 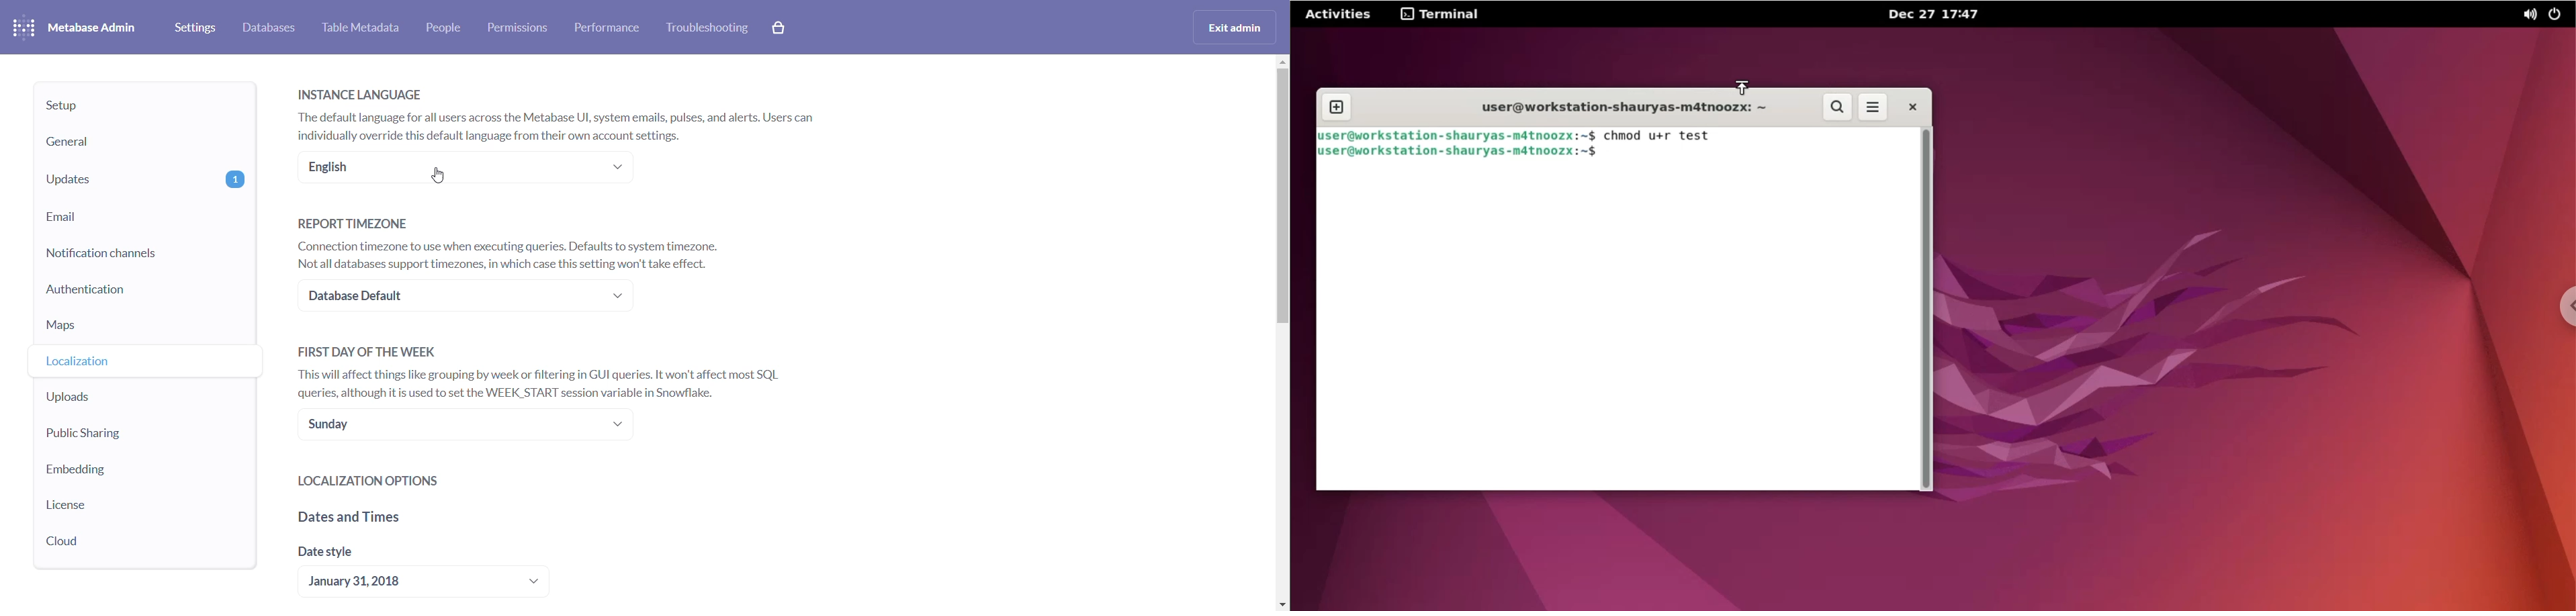 I want to click on setup, so click(x=122, y=109).